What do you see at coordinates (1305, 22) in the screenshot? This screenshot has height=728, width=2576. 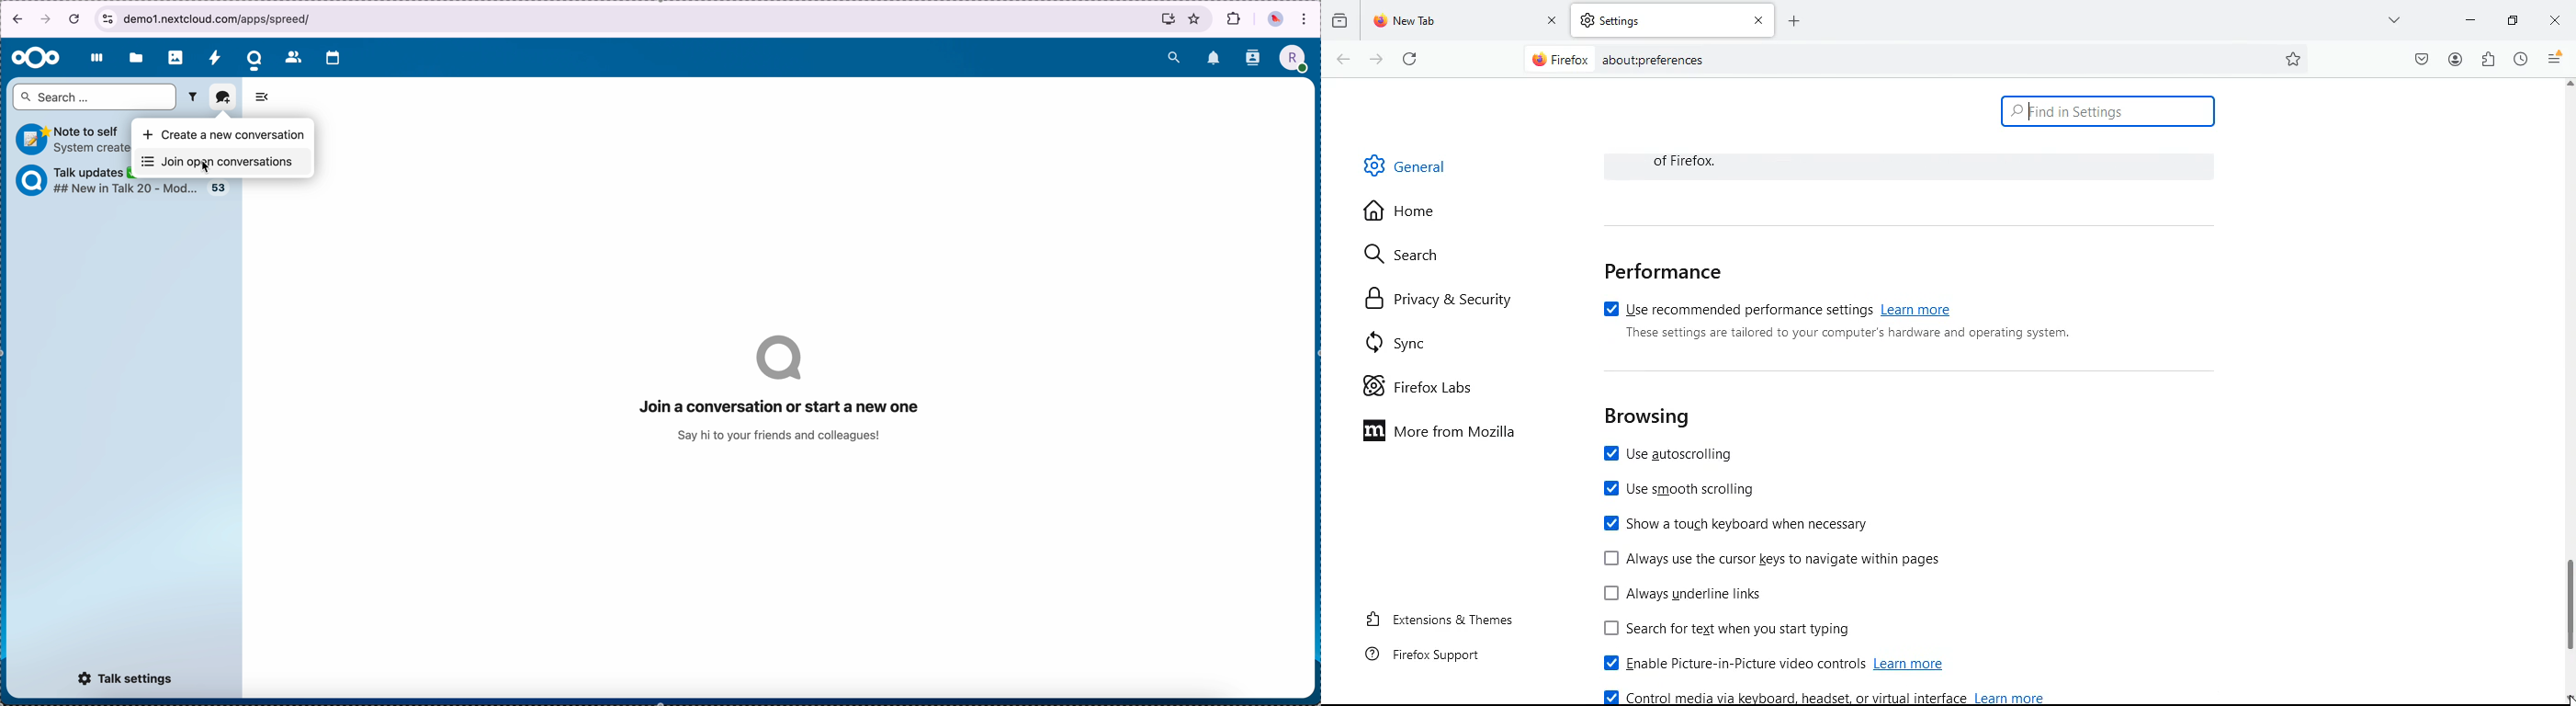 I see `customize and control Google Chrome` at bounding box center [1305, 22].